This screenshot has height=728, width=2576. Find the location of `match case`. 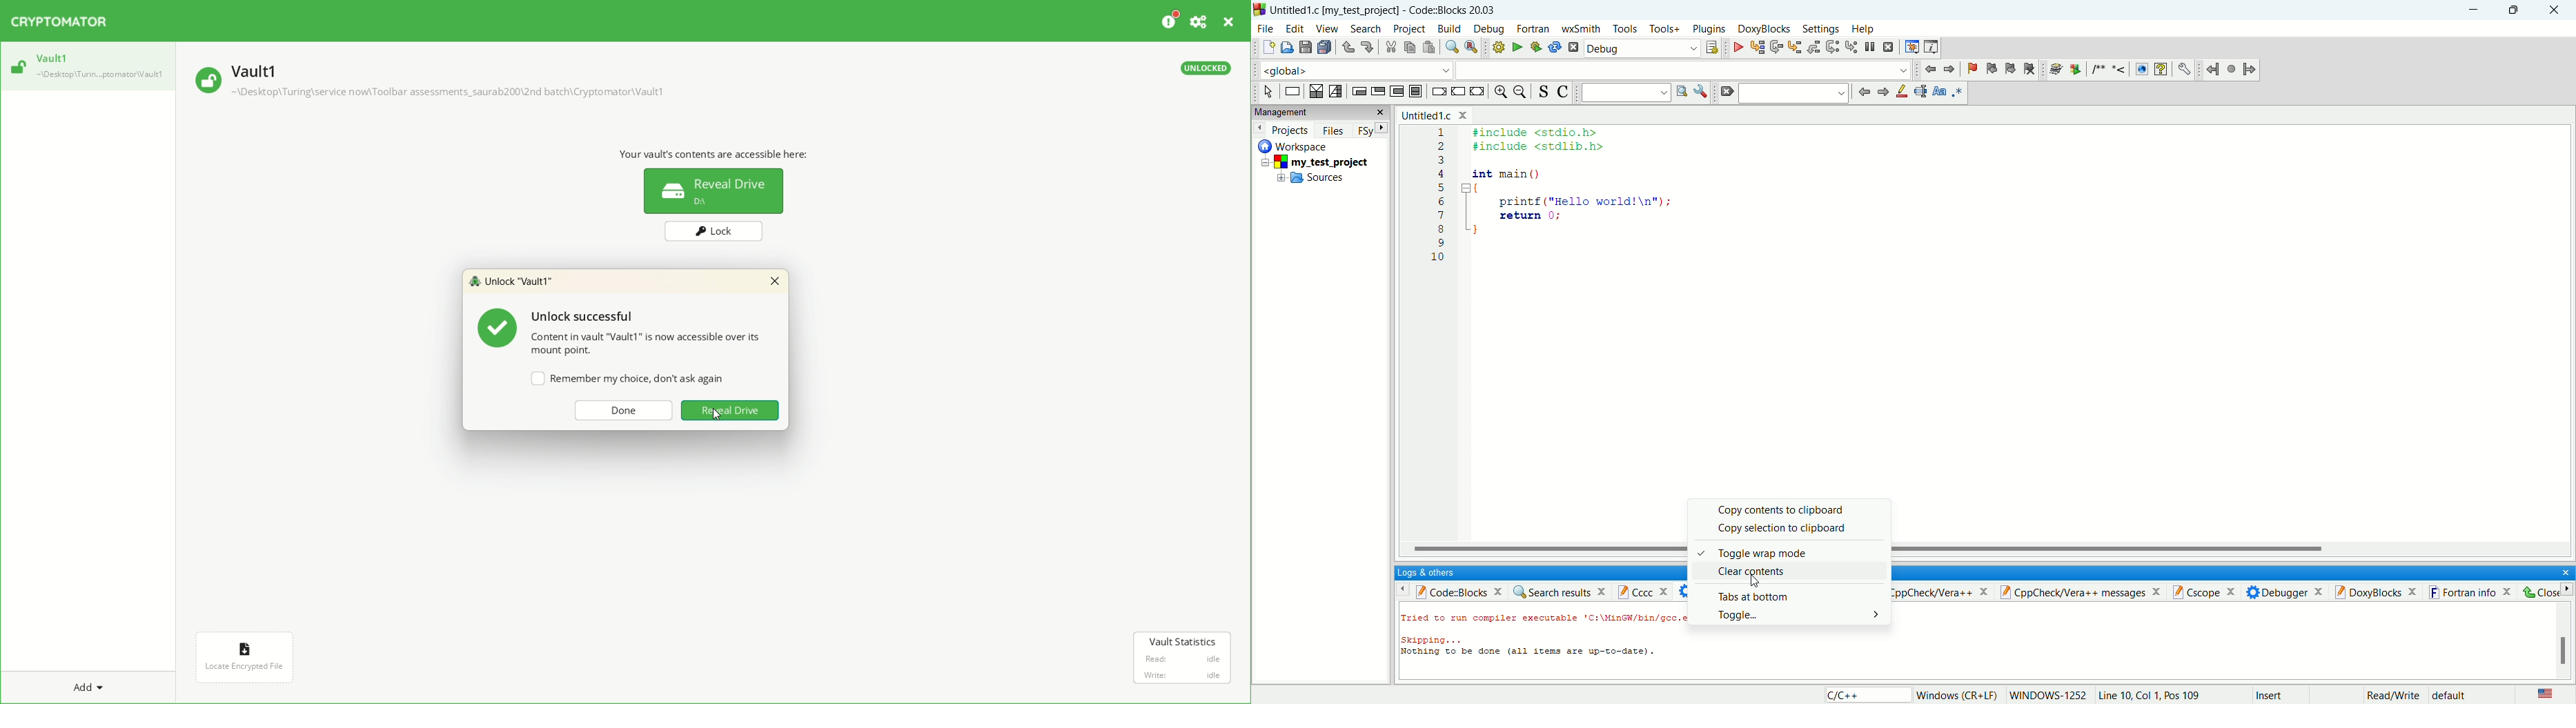

match case is located at coordinates (1939, 91).